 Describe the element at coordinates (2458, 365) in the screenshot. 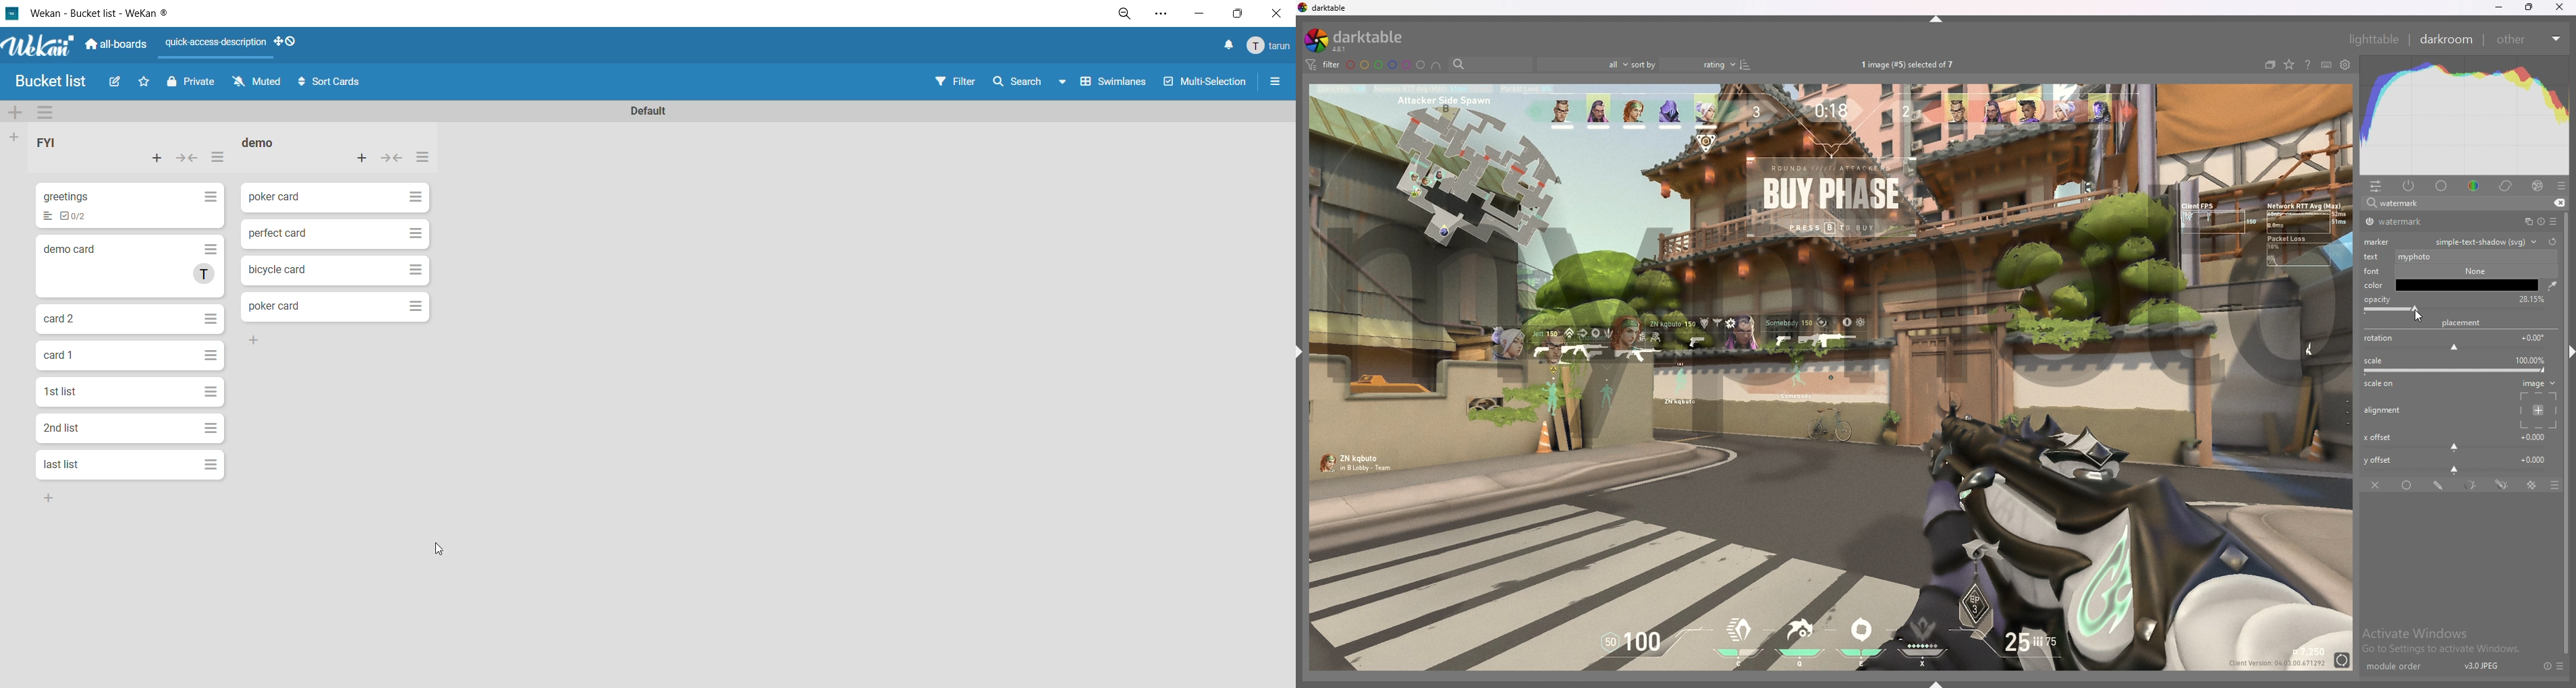

I see `scale` at that location.